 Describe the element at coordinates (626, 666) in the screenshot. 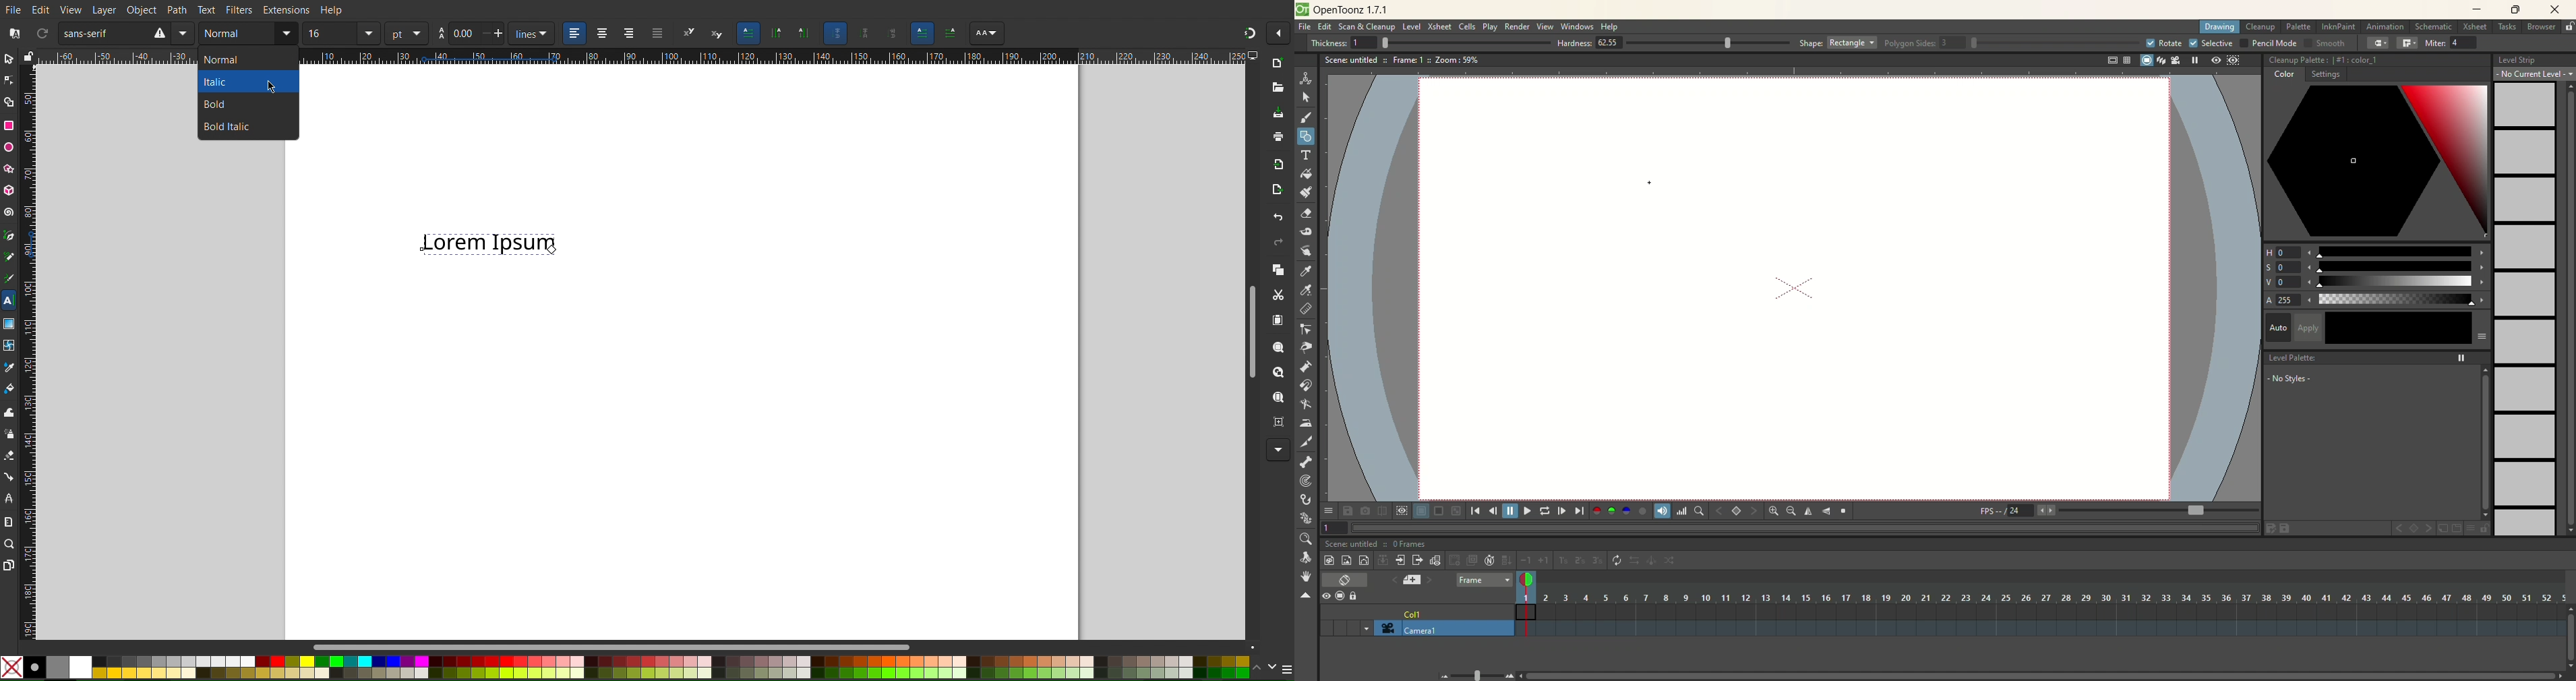

I see `Colors` at that location.